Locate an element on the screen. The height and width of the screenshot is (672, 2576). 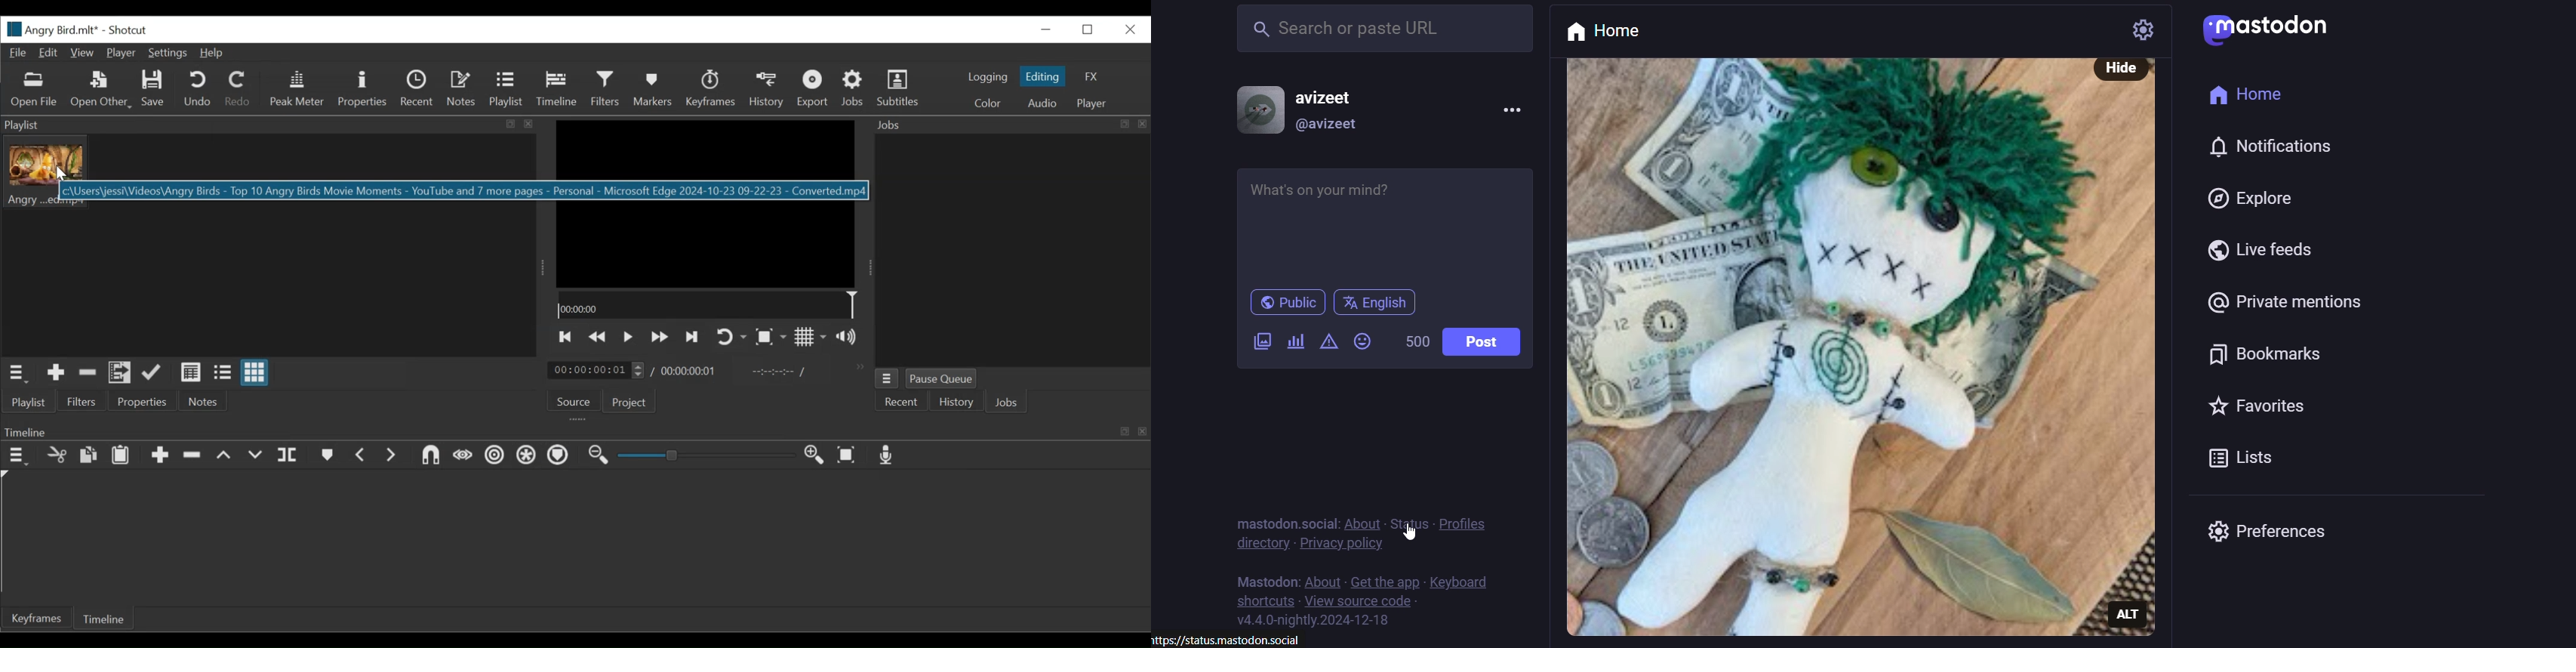
language is located at coordinates (1379, 303).